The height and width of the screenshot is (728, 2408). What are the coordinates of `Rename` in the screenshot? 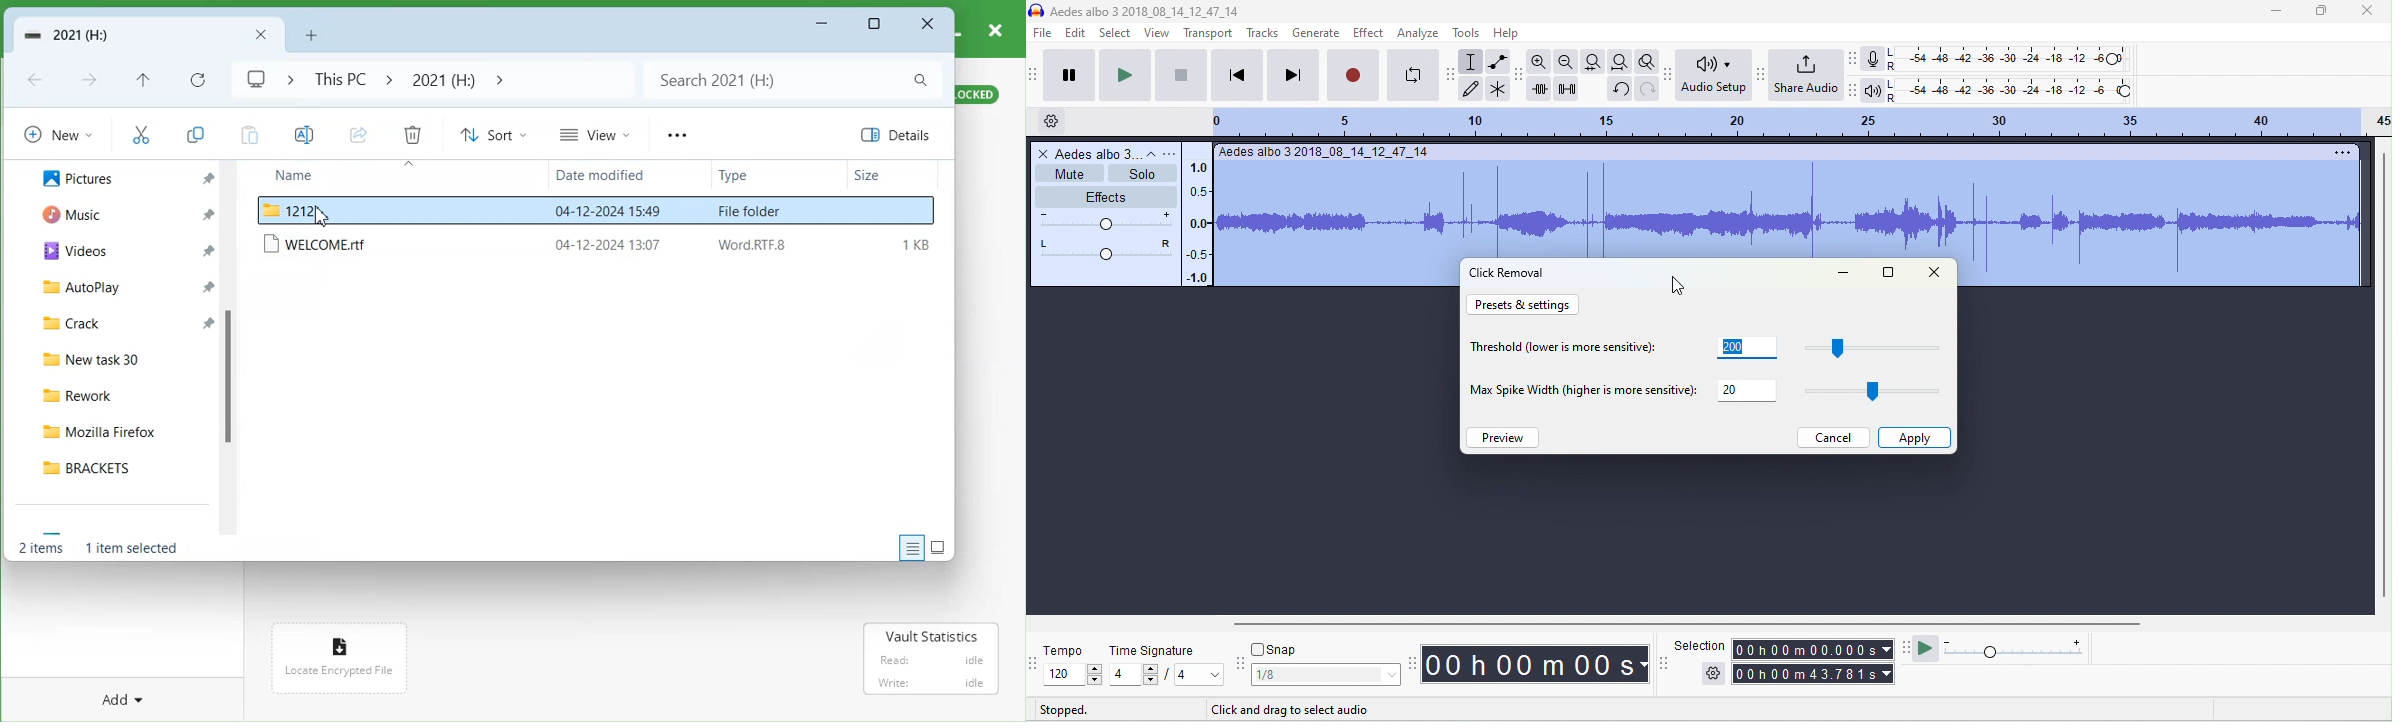 It's located at (302, 134).